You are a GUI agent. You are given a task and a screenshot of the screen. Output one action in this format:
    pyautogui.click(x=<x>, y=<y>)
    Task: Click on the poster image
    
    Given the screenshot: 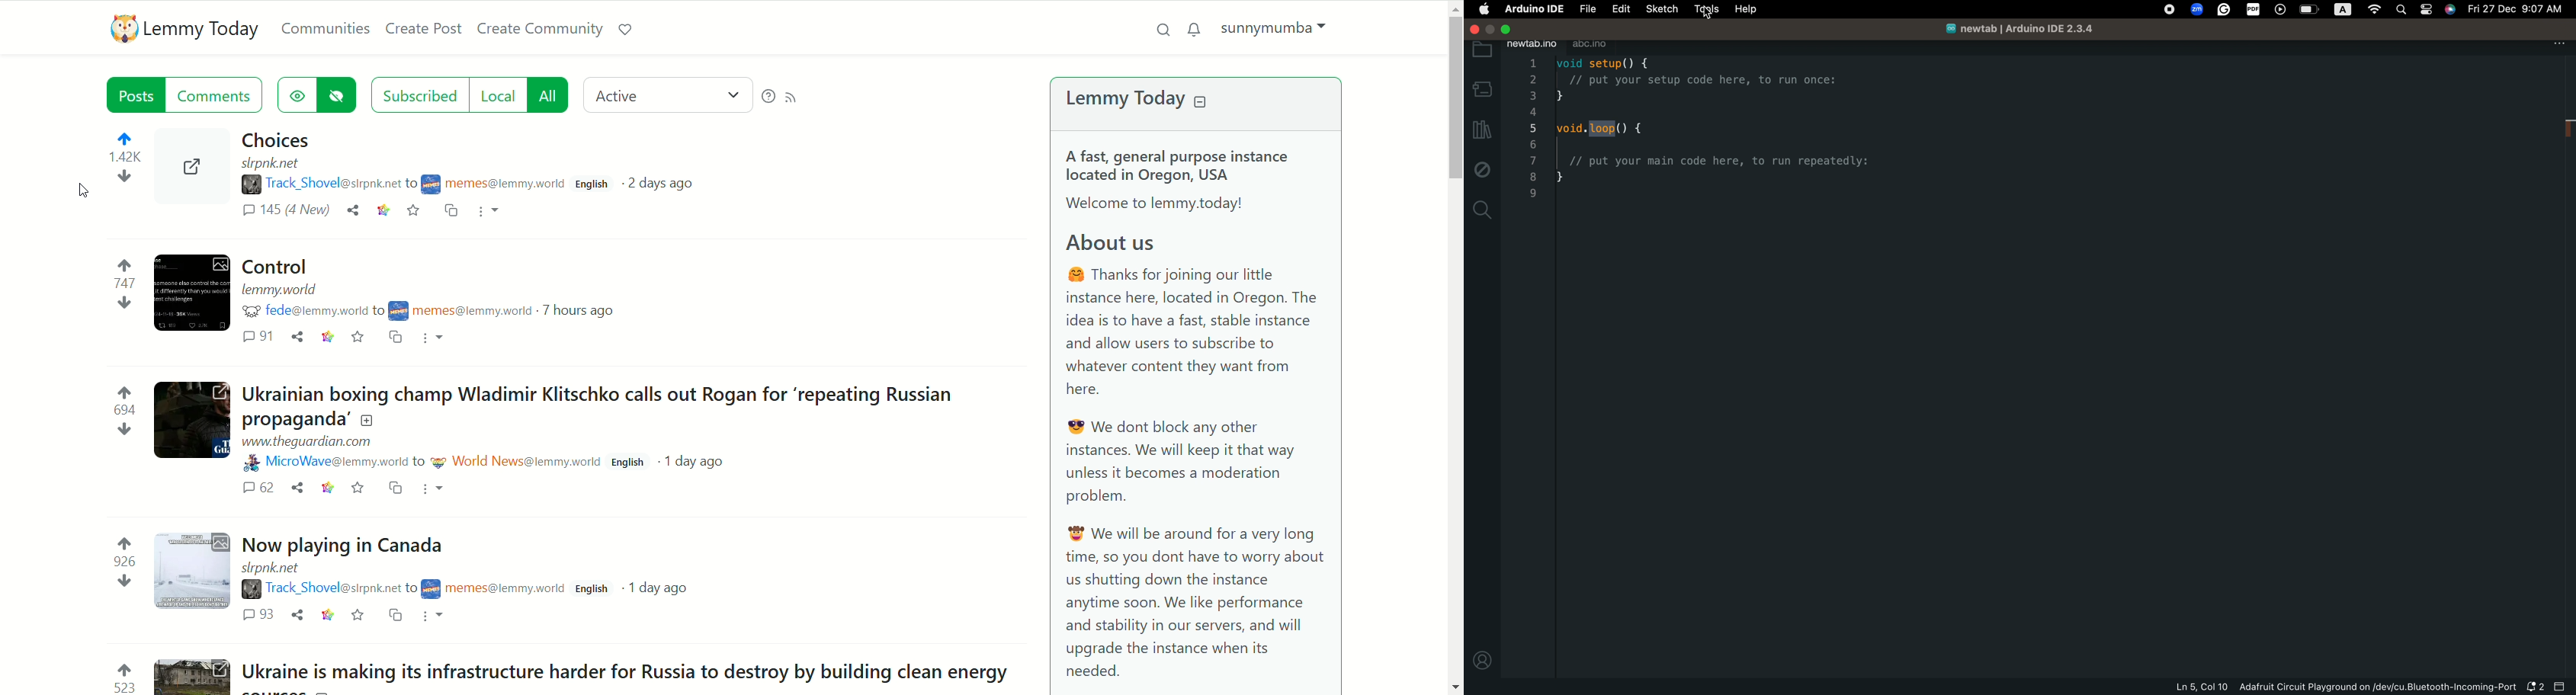 What is the action you would take?
    pyautogui.click(x=432, y=589)
    